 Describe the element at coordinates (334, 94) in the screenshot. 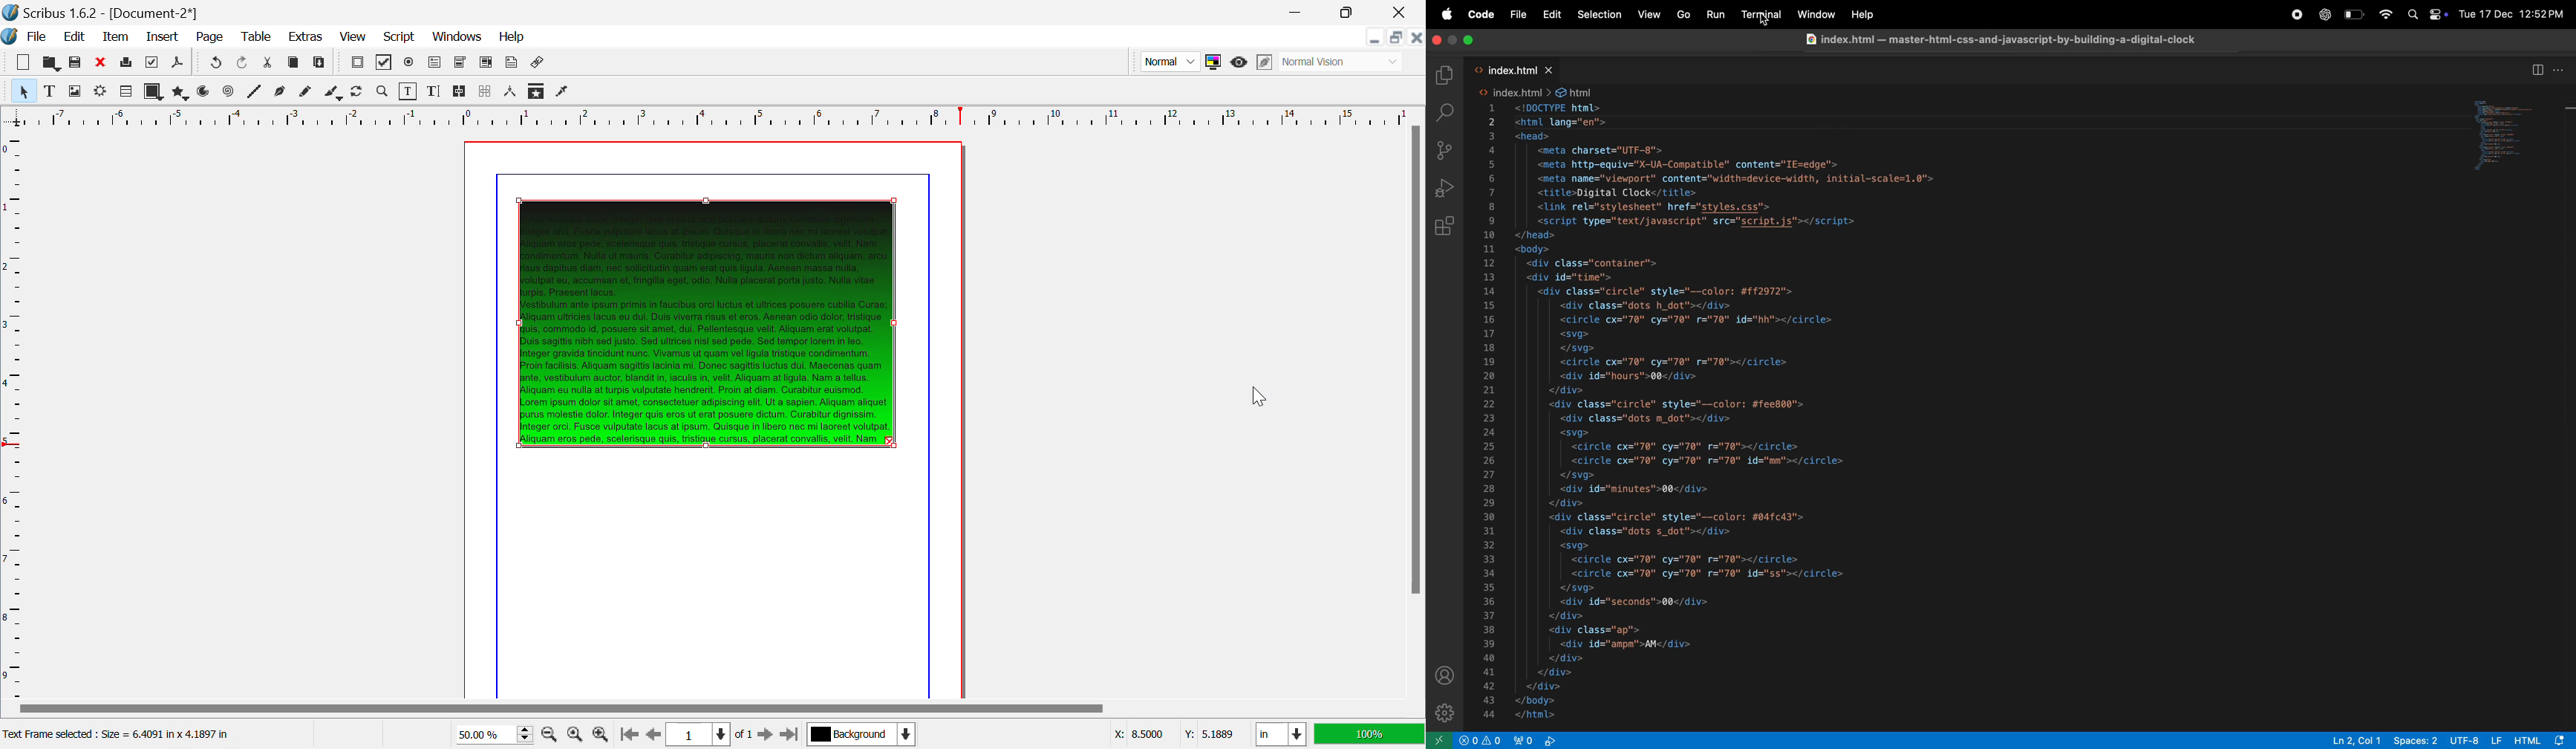

I see `Calligraphic Line` at that location.